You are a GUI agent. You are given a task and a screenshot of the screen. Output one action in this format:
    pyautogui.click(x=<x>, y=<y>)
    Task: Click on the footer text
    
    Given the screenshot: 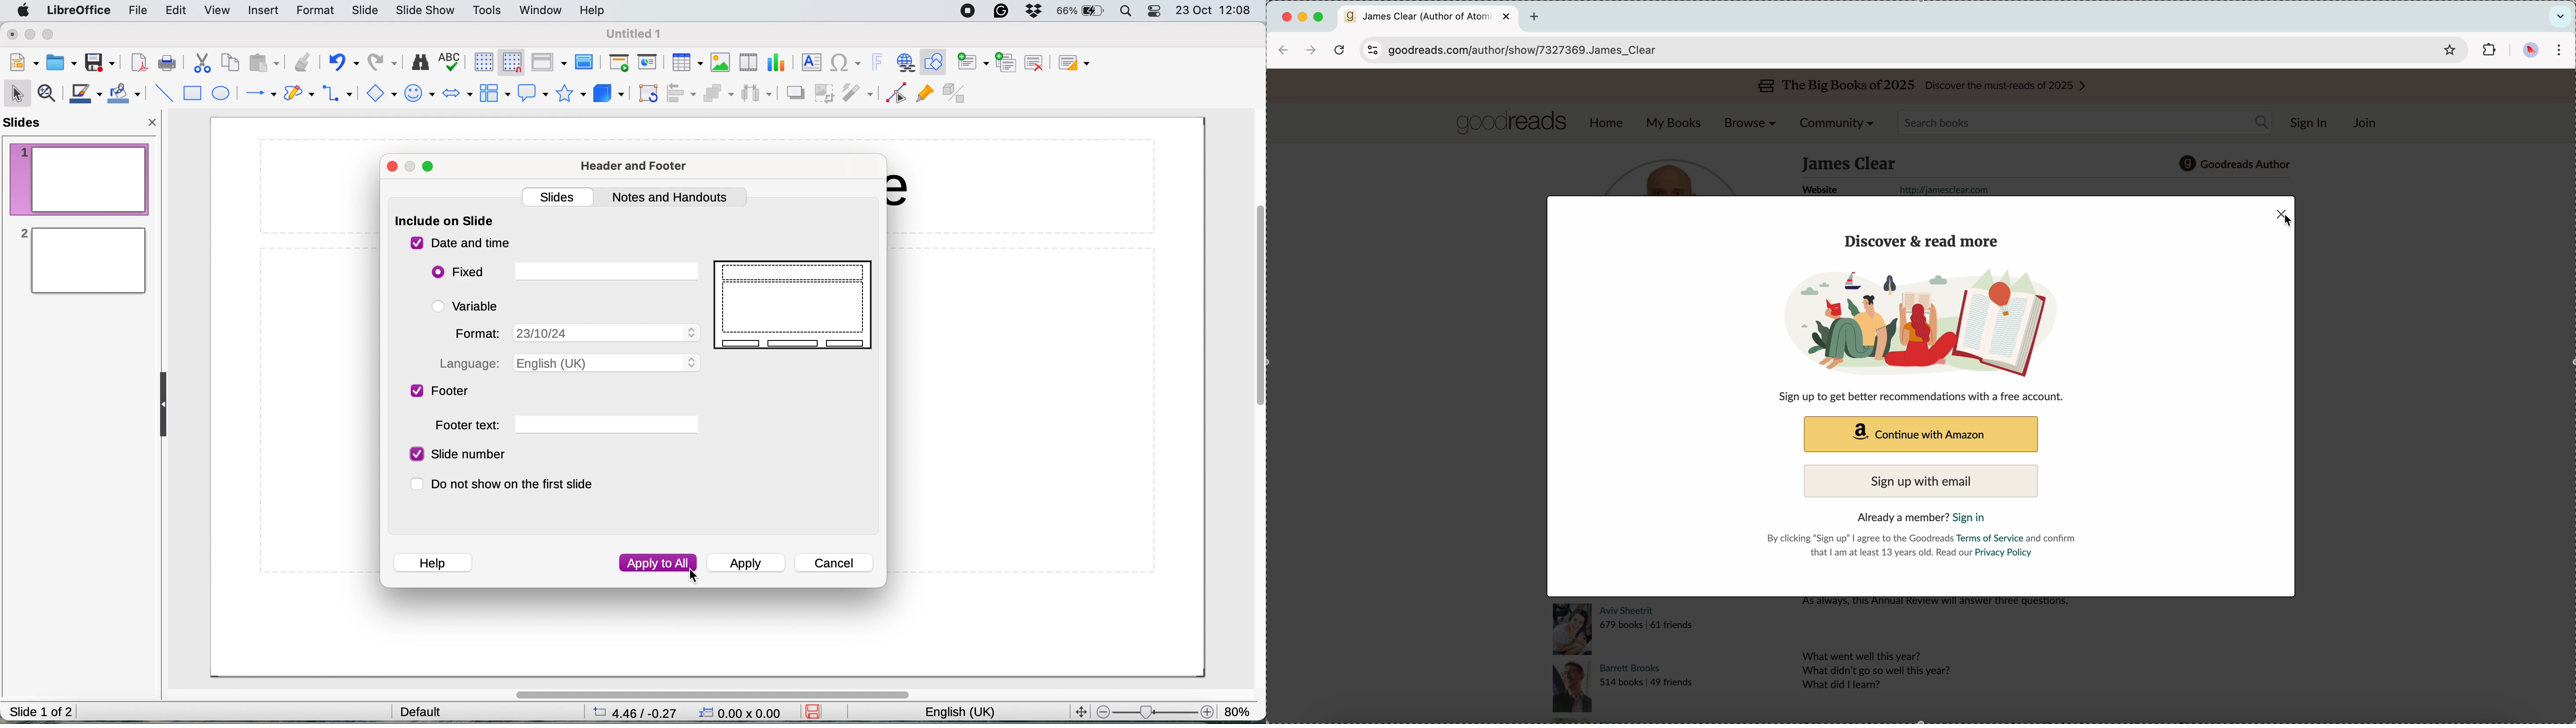 What is the action you would take?
    pyautogui.click(x=566, y=426)
    